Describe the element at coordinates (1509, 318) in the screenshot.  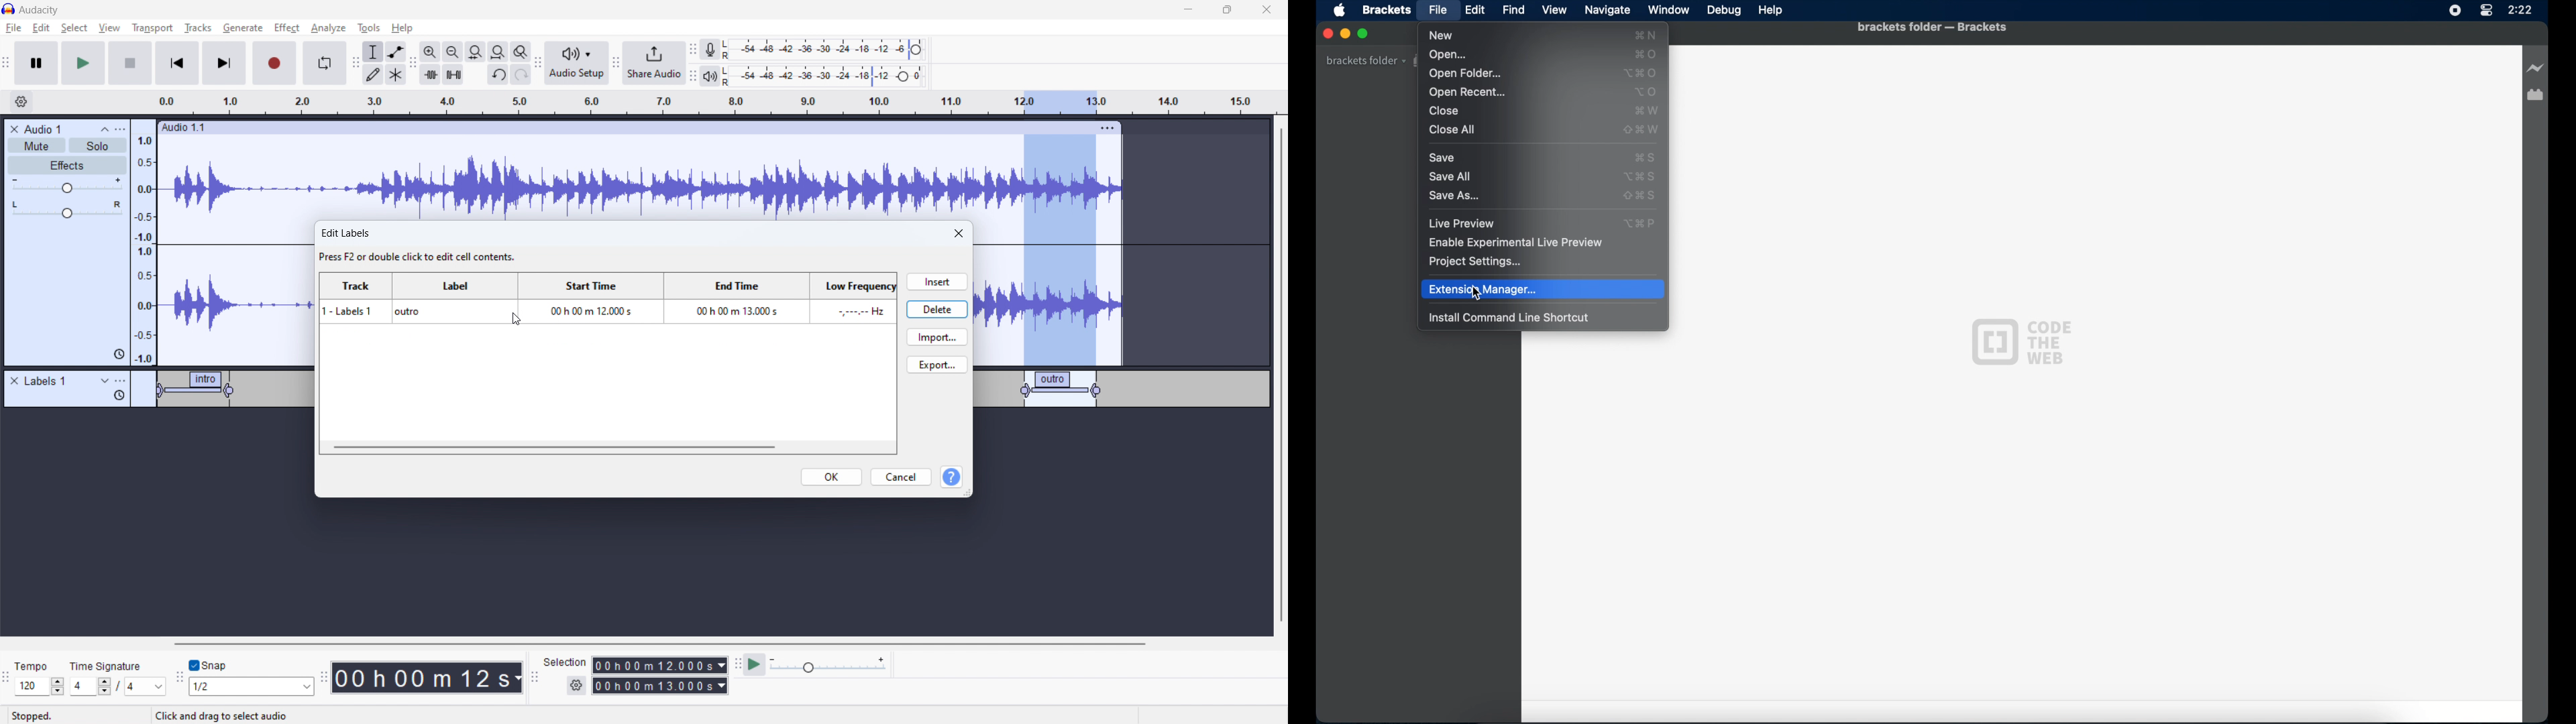
I see `install command line shortcut` at that location.